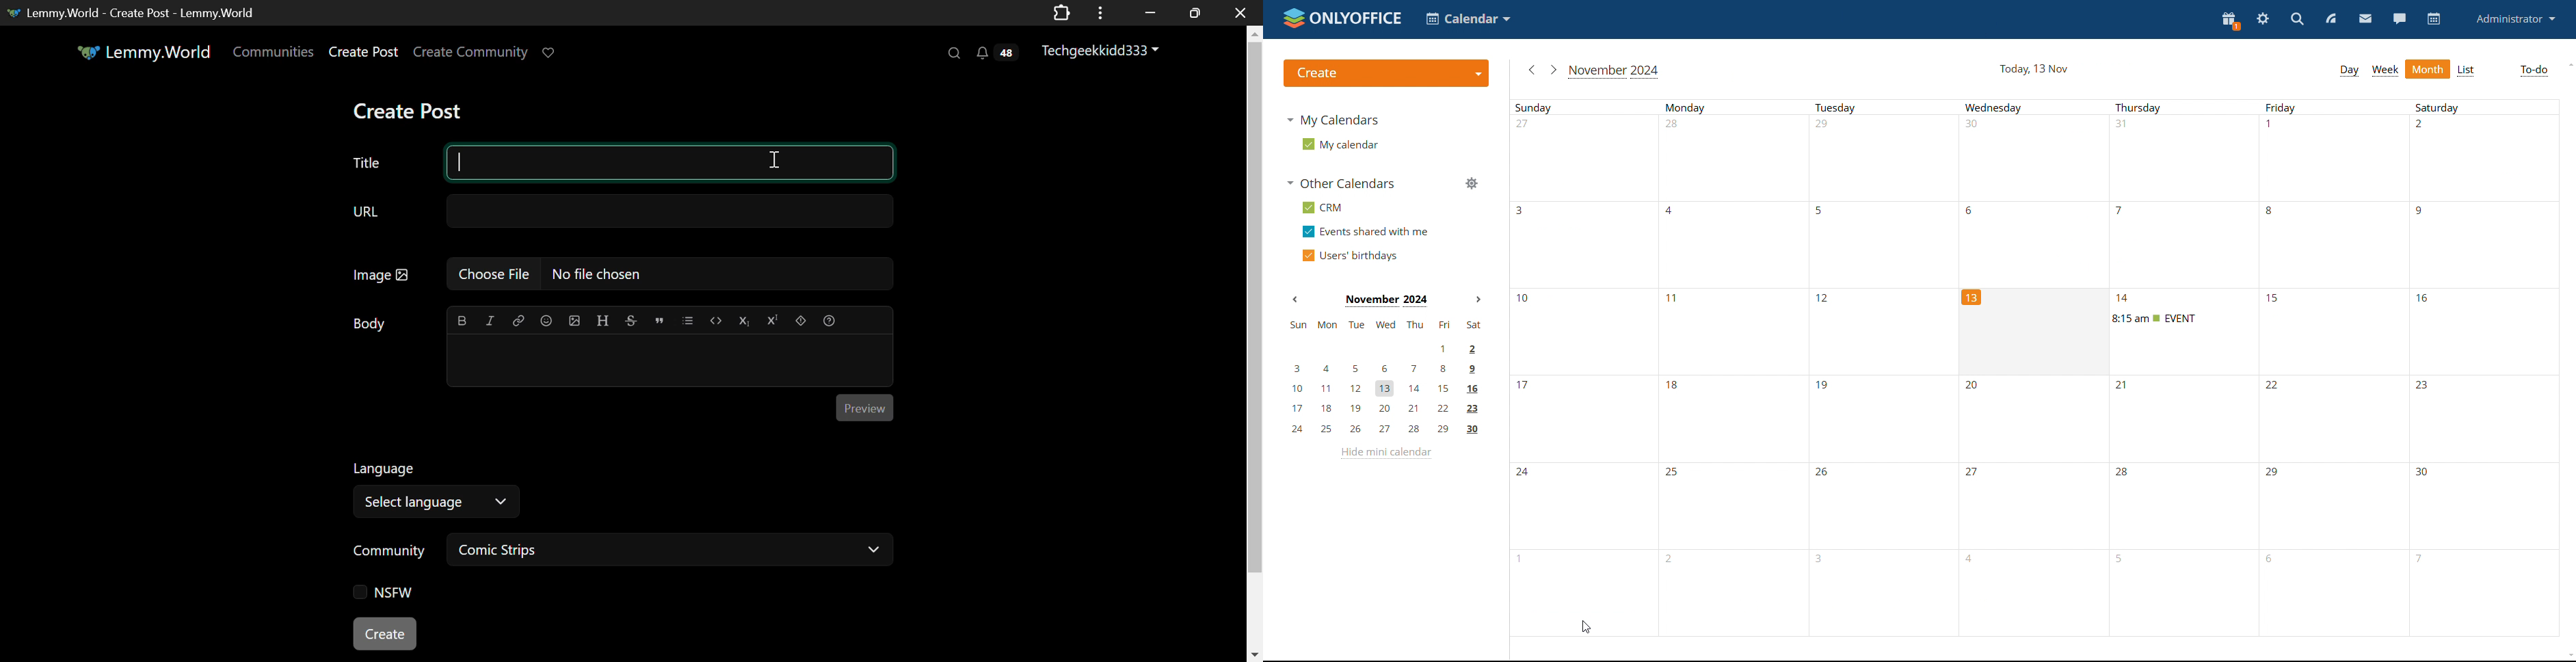 The height and width of the screenshot is (672, 2576). Describe the element at coordinates (668, 362) in the screenshot. I see `Post Body Editing Textbox` at that location.